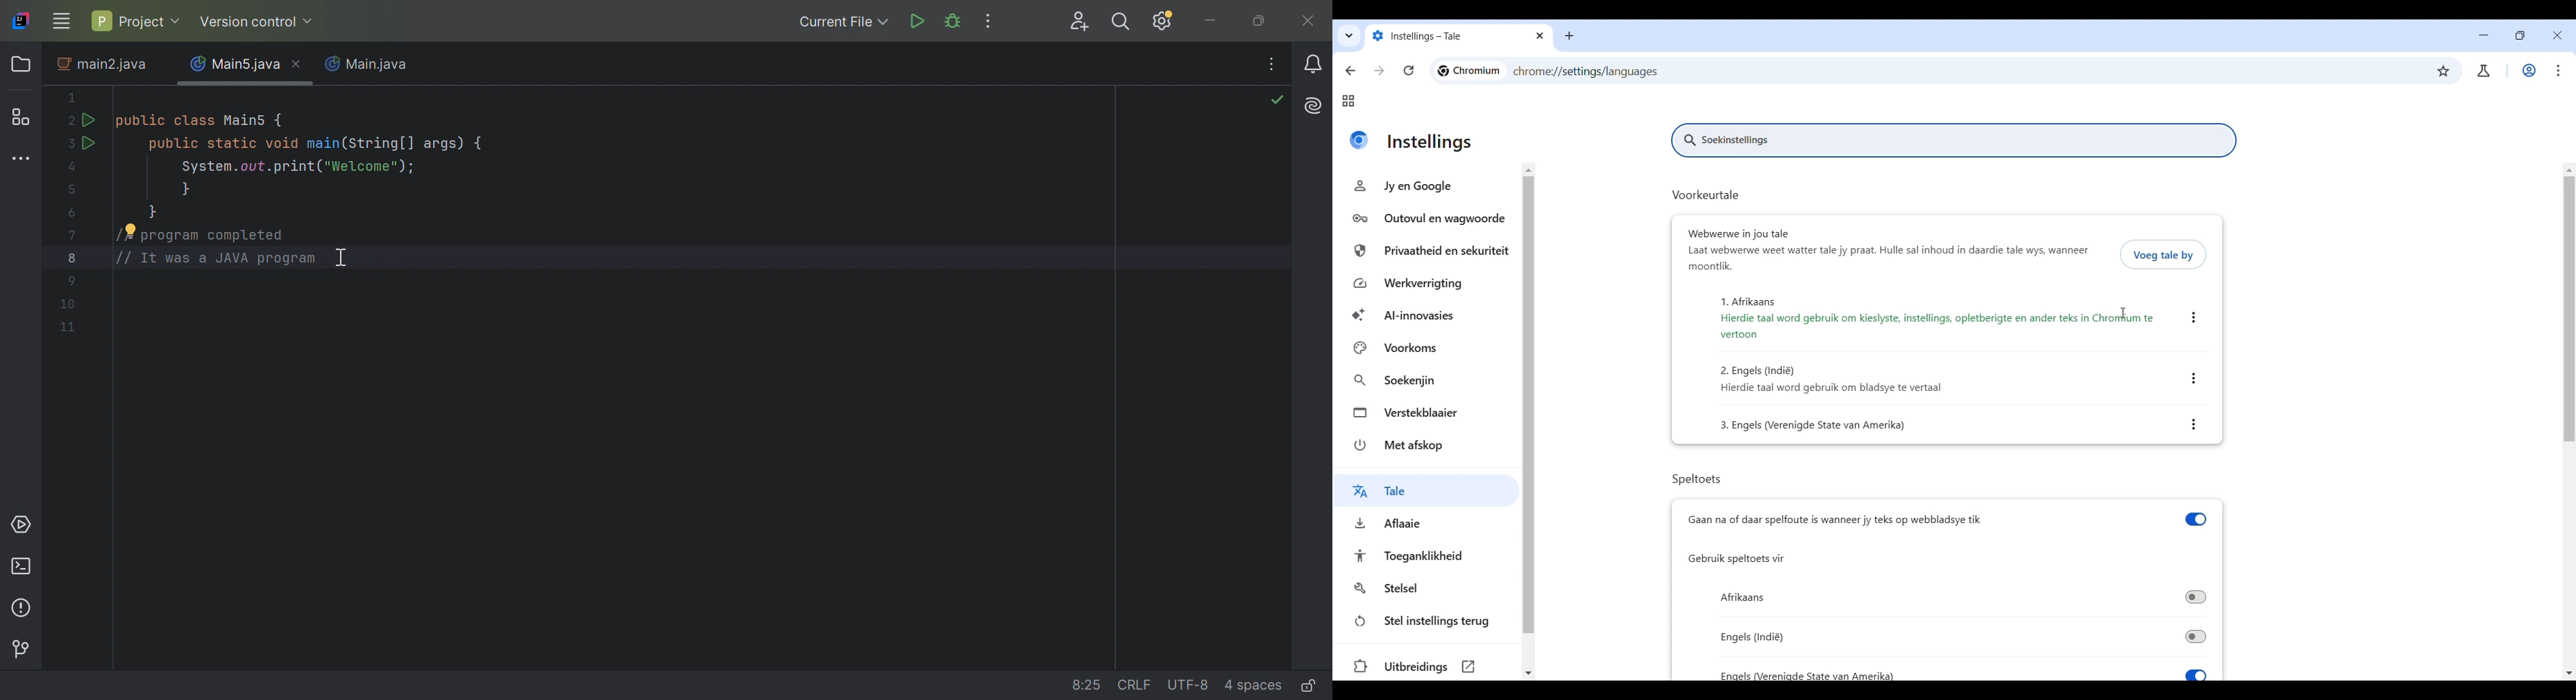  Describe the element at coordinates (1413, 317) in the screenshot. I see `Al-innovasies` at that location.